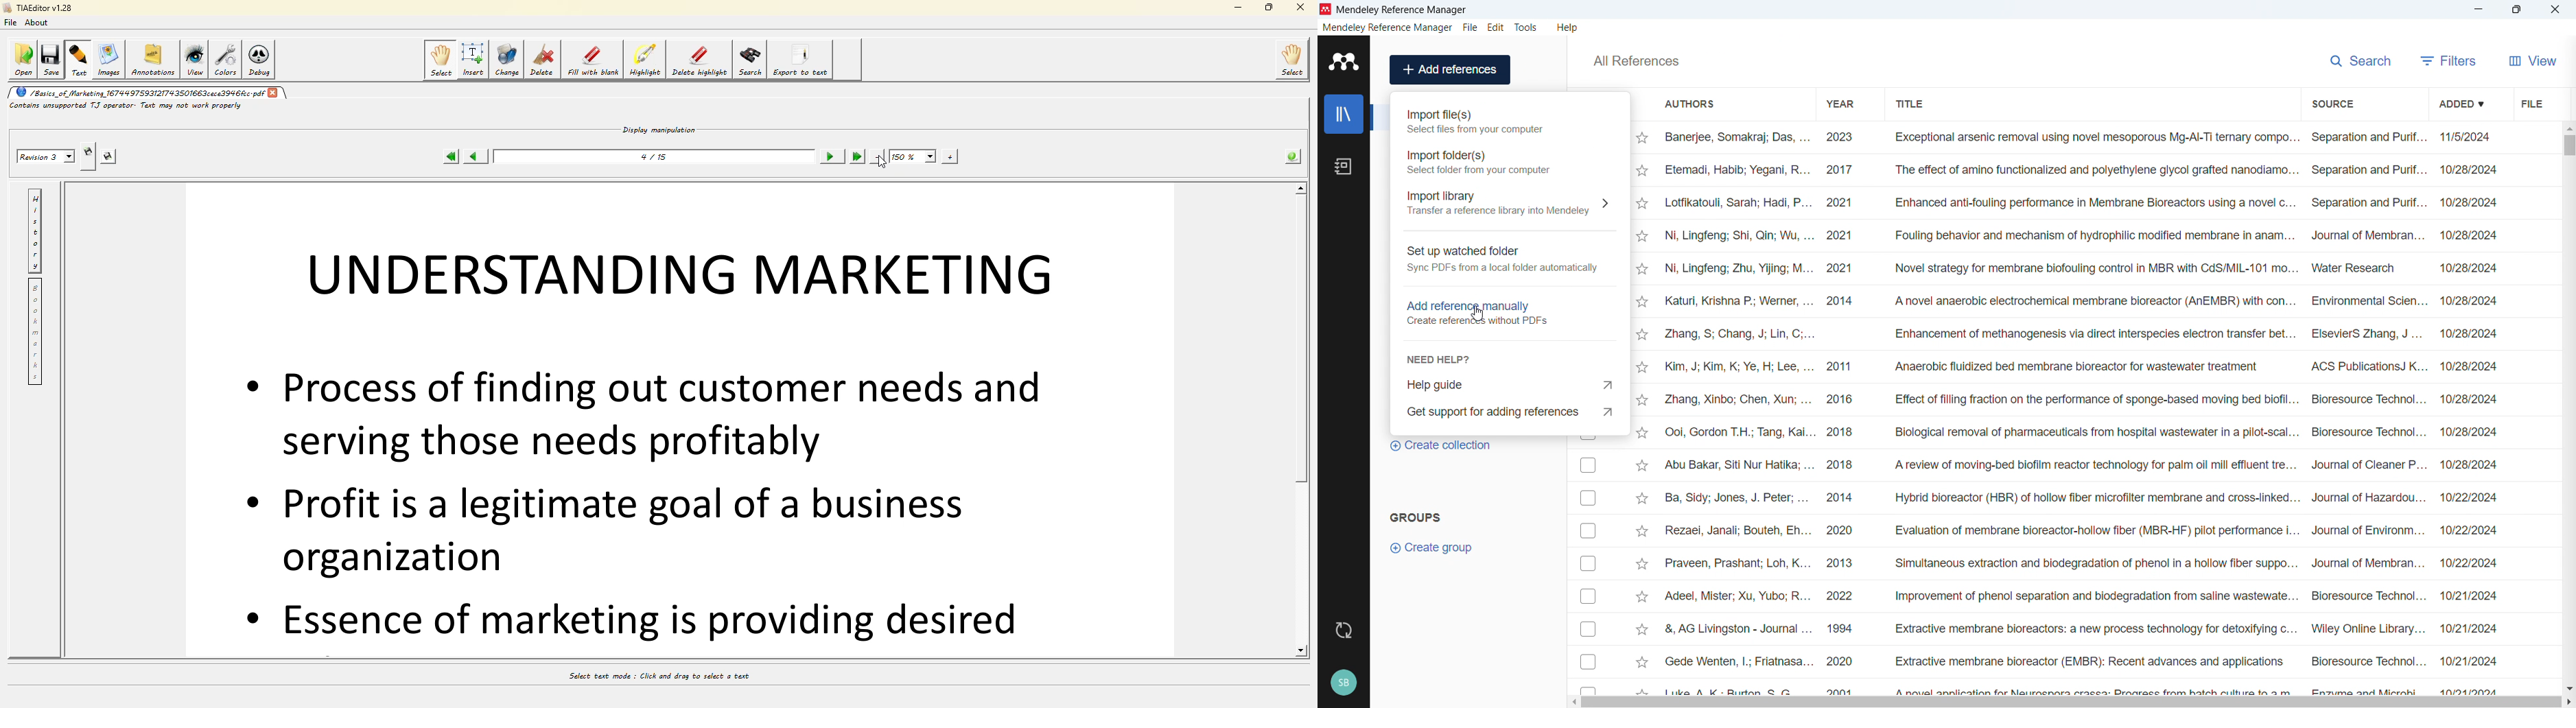  Describe the element at coordinates (648, 158) in the screenshot. I see `page number` at that location.